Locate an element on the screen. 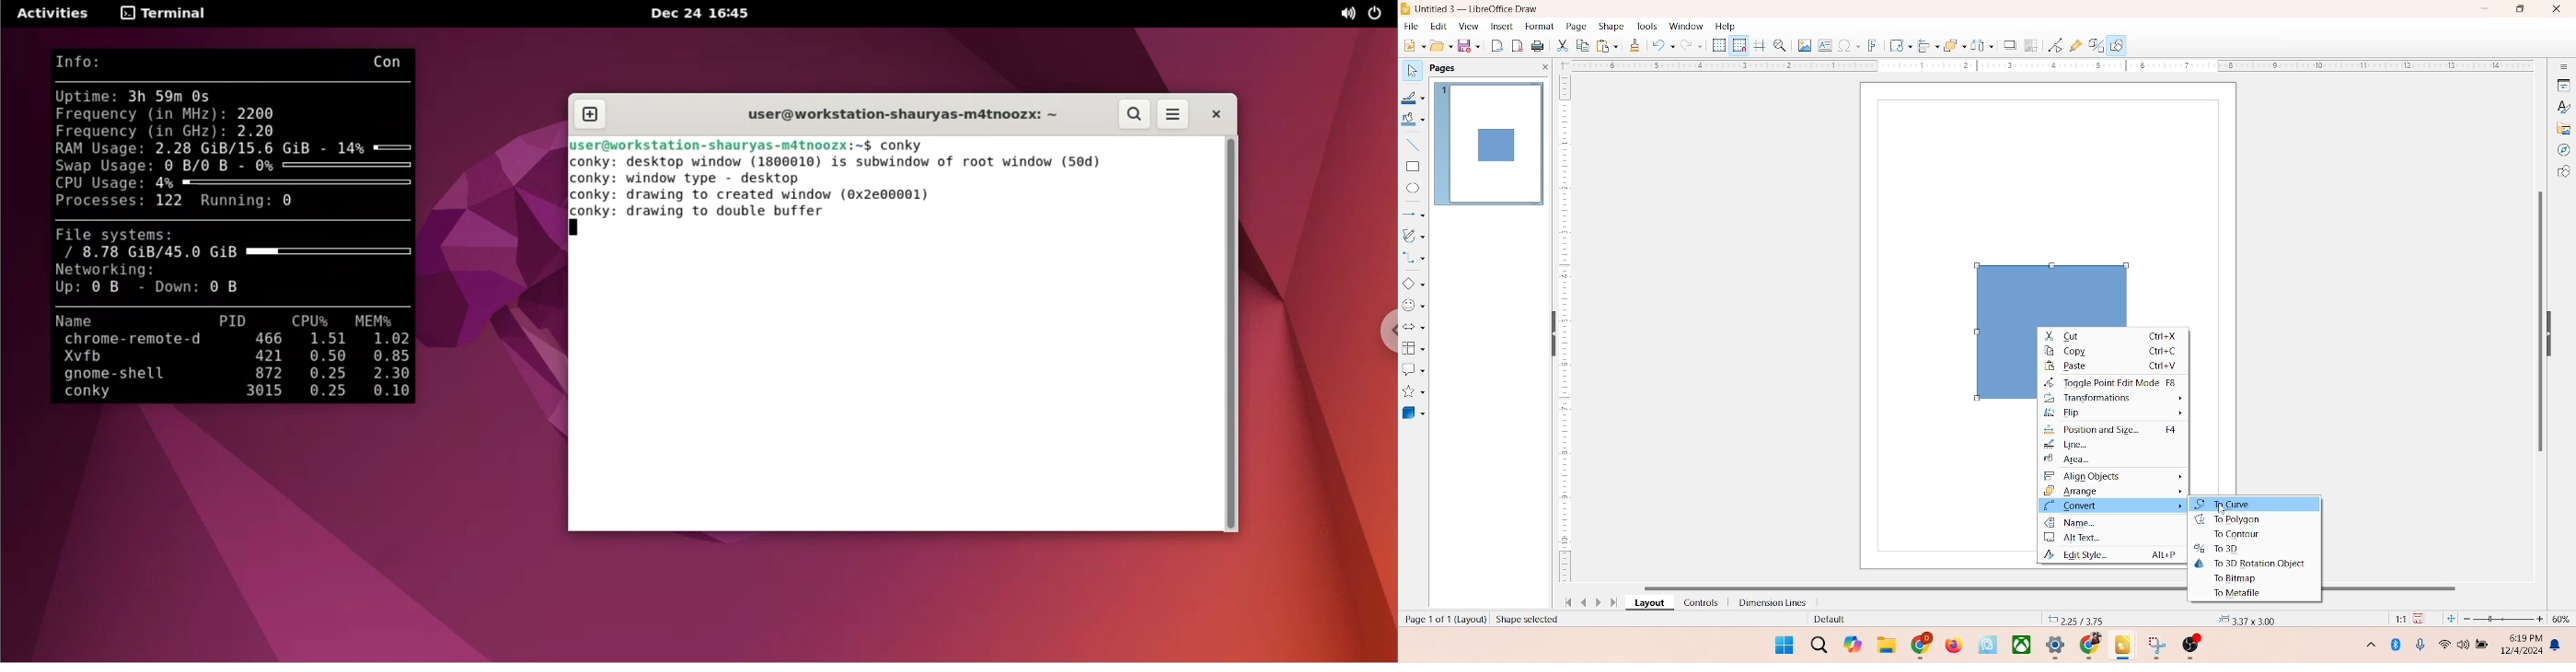  to contour is located at coordinates (2237, 535).